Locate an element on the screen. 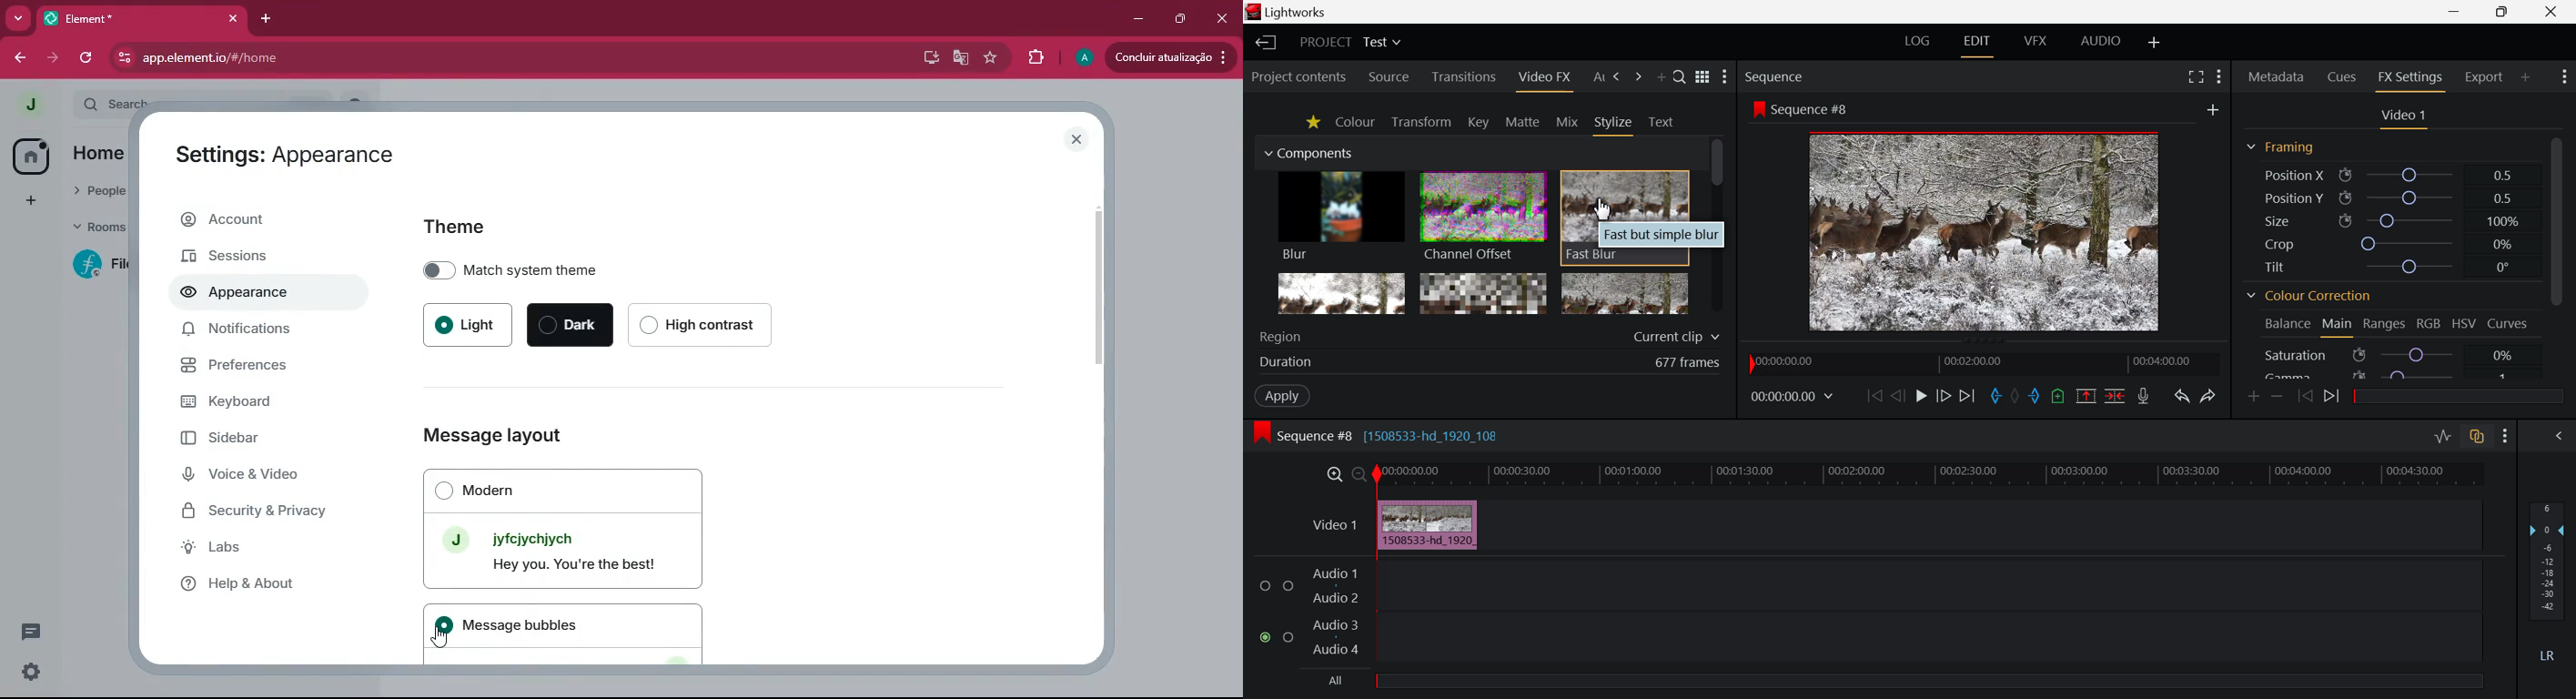 The width and height of the screenshot is (2576, 700). Sequence #8 Preview Screen is located at coordinates (1986, 233).